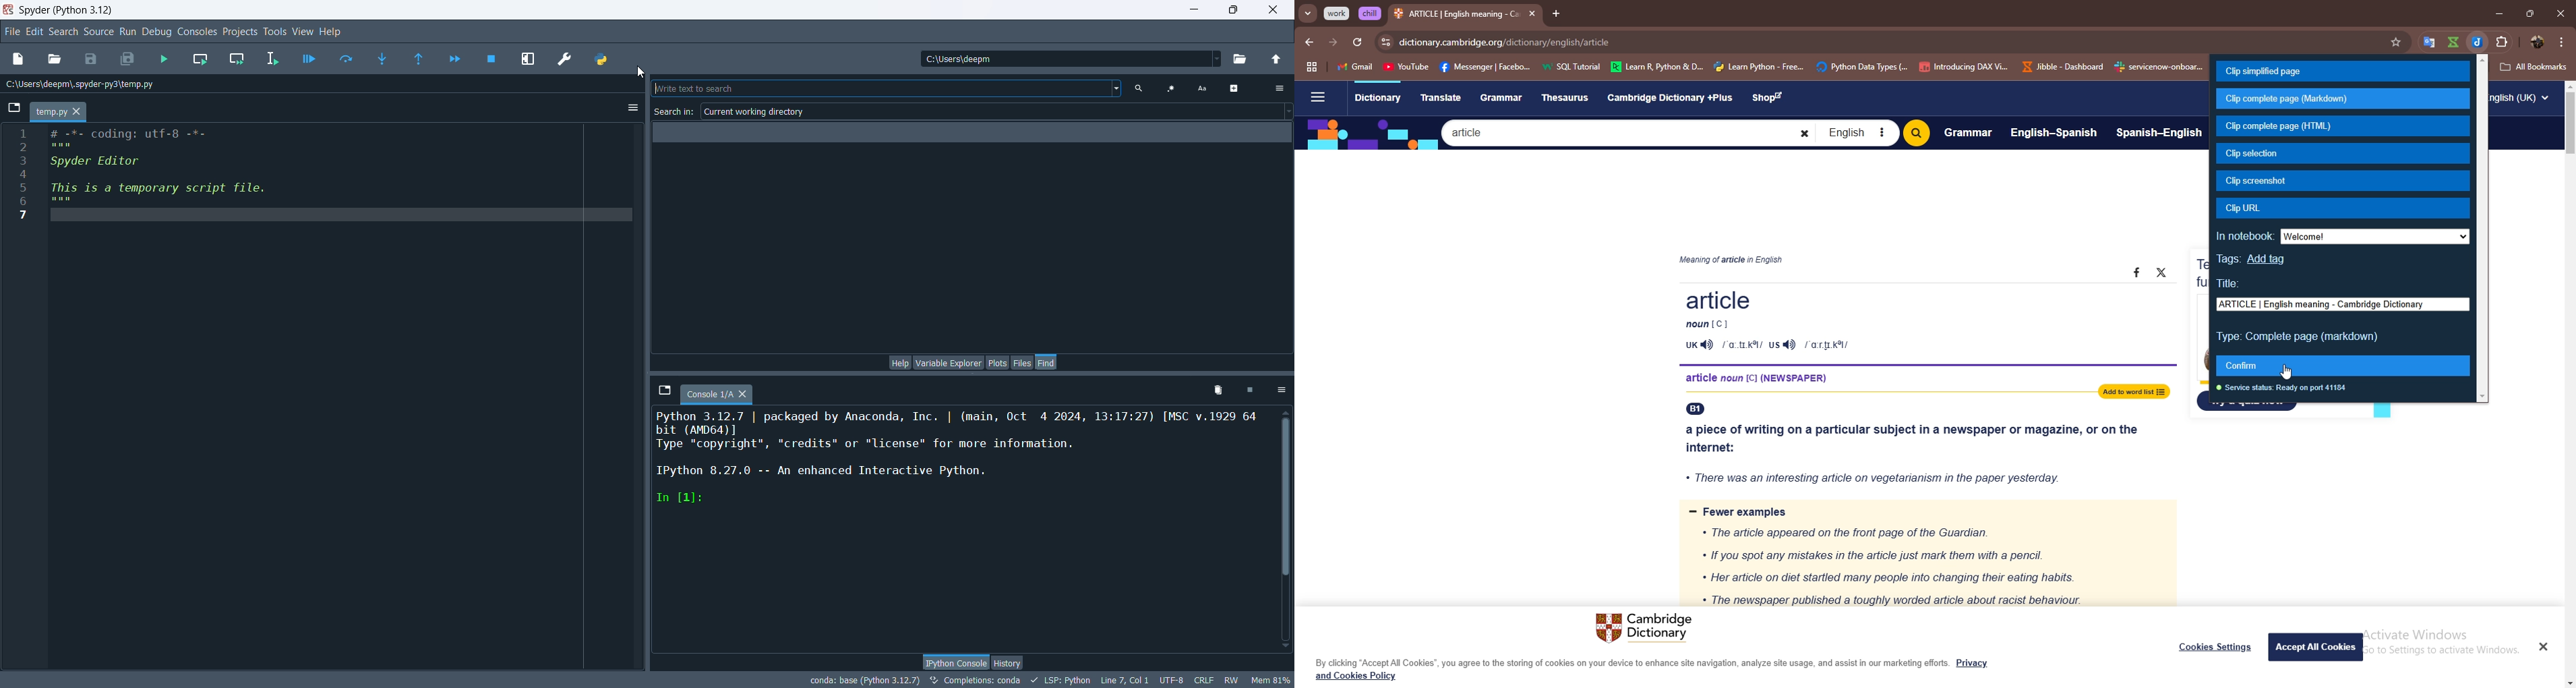 The image size is (2576, 700). I want to click on a piece of writing on a particular subject in a newspaper or magazine, or on the
internet:
« There was an interesting article on vegetarianism in the paper yesterday., so click(1917, 450).